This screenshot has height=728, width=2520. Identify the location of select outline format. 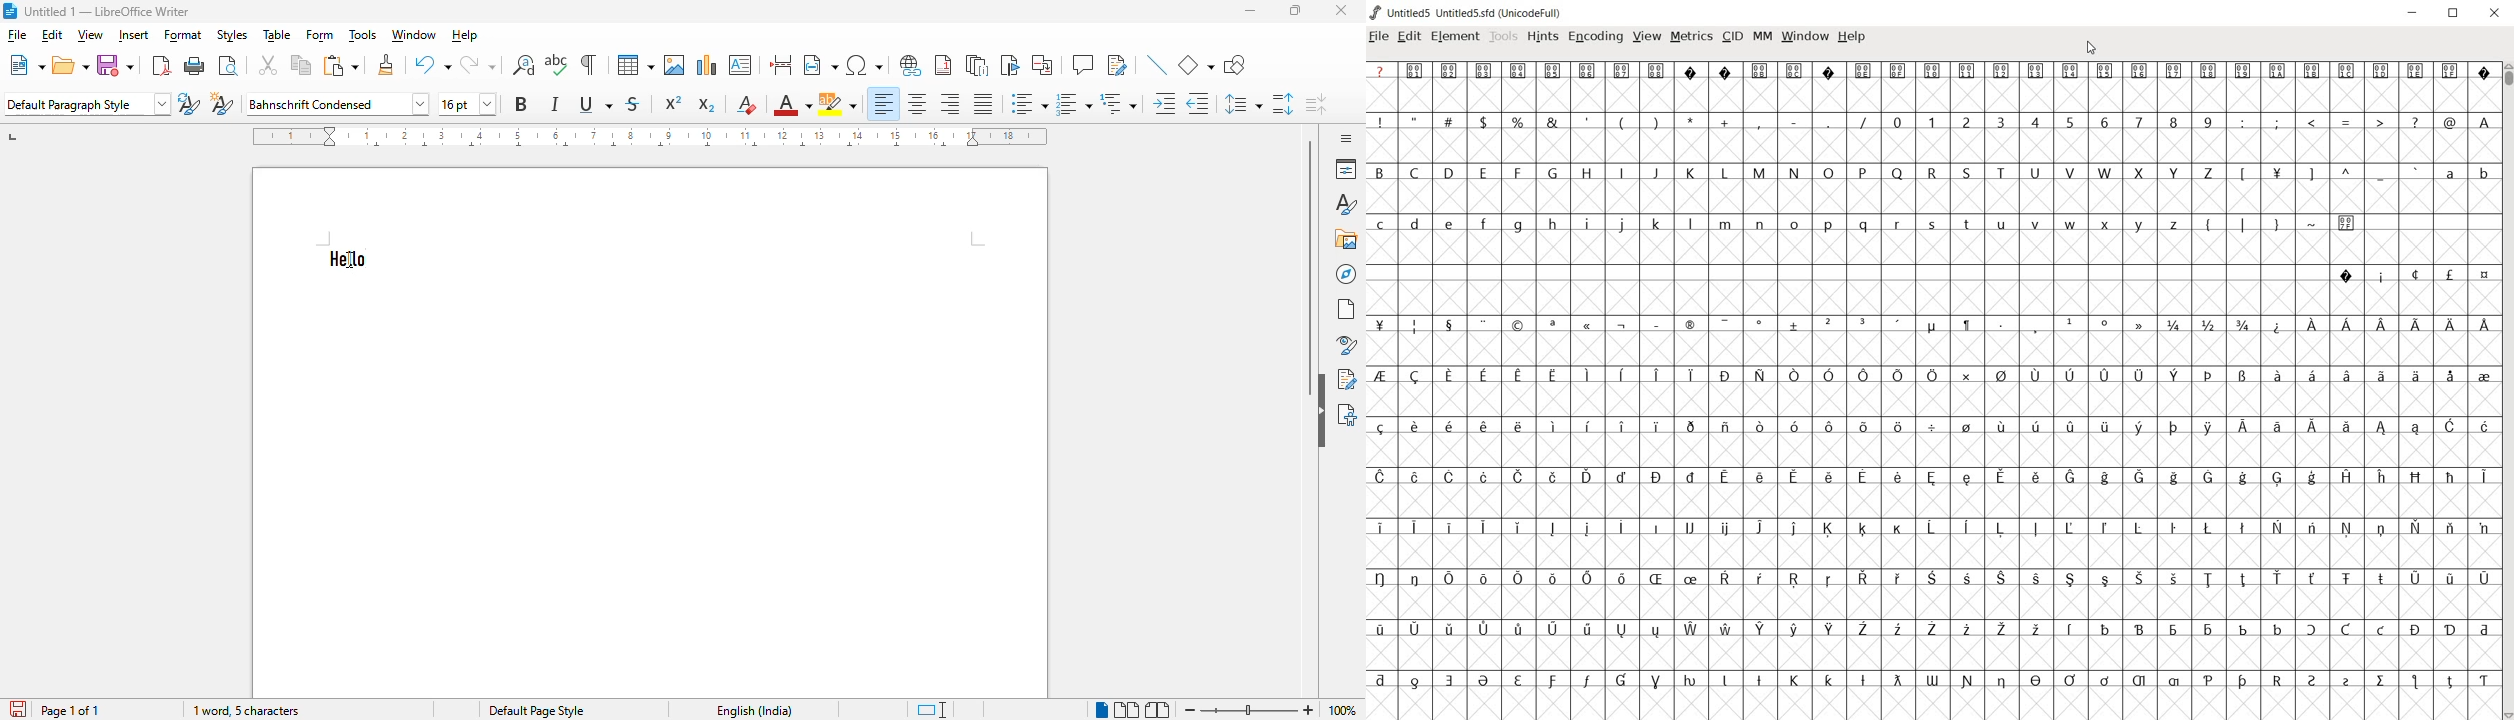
(1119, 103).